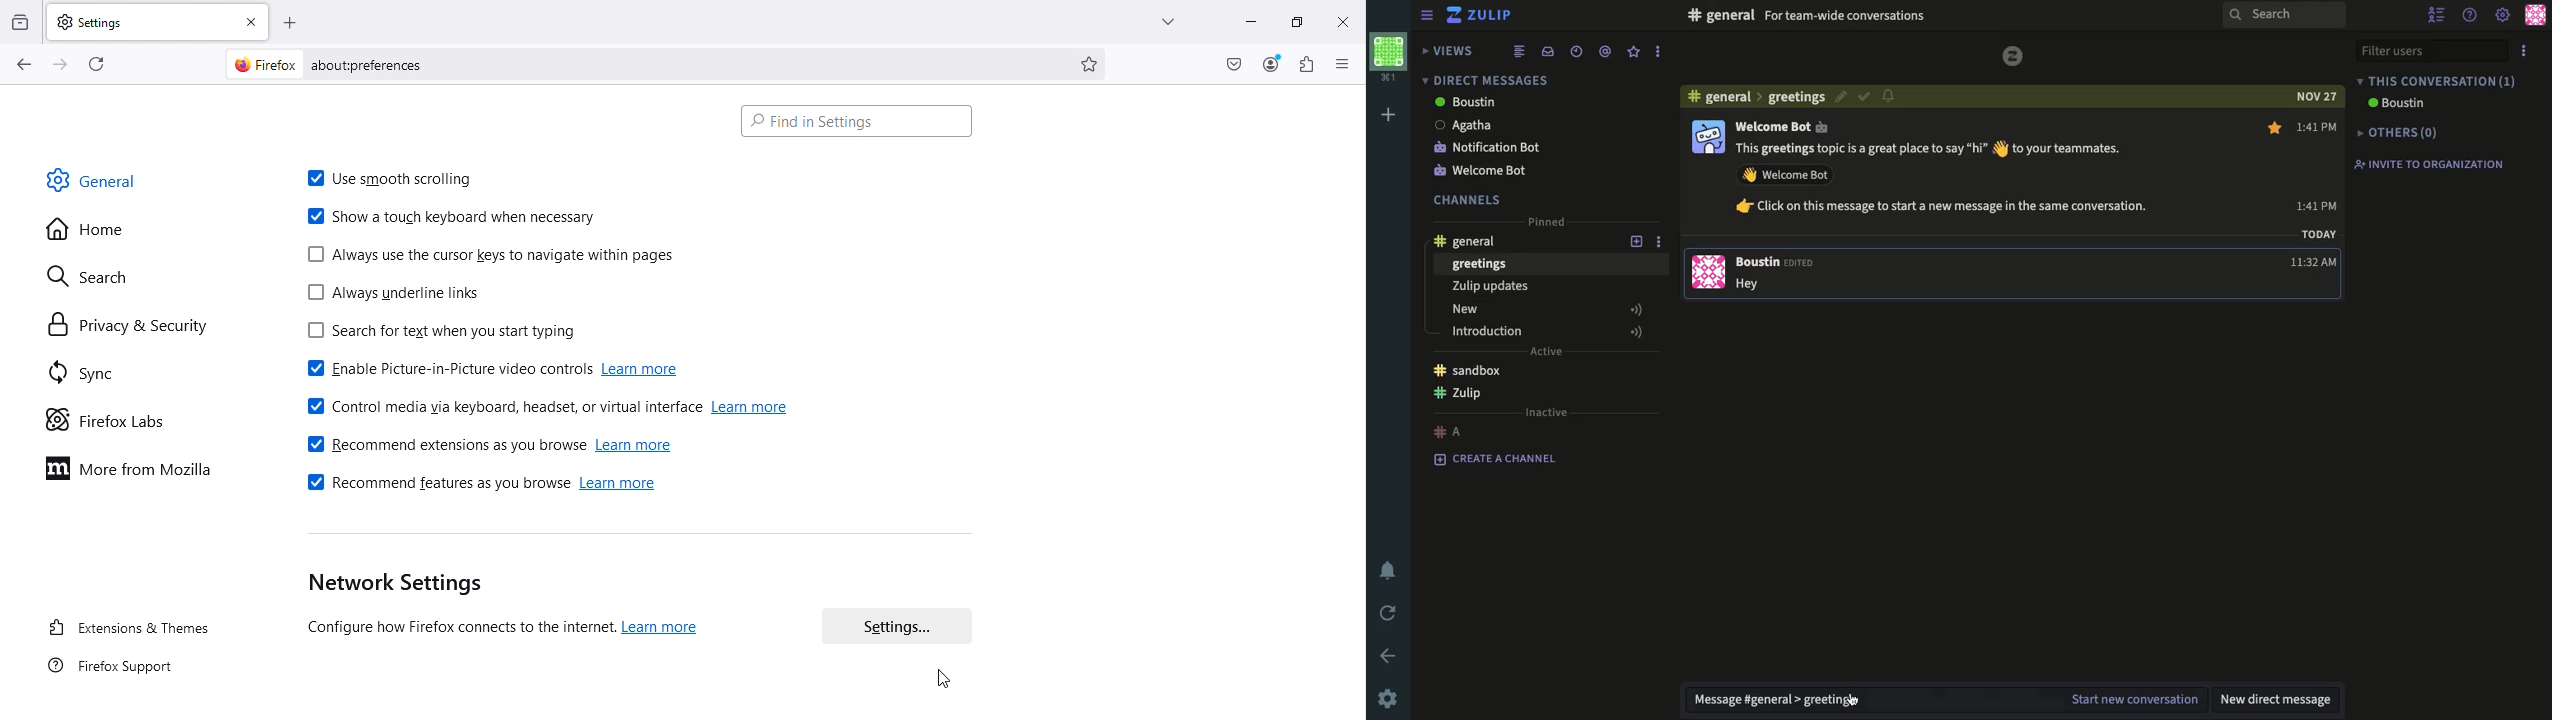 This screenshot has height=728, width=2576. What do you see at coordinates (393, 174) in the screenshot?
I see `Use smooth scrolling` at bounding box center [393, 174].